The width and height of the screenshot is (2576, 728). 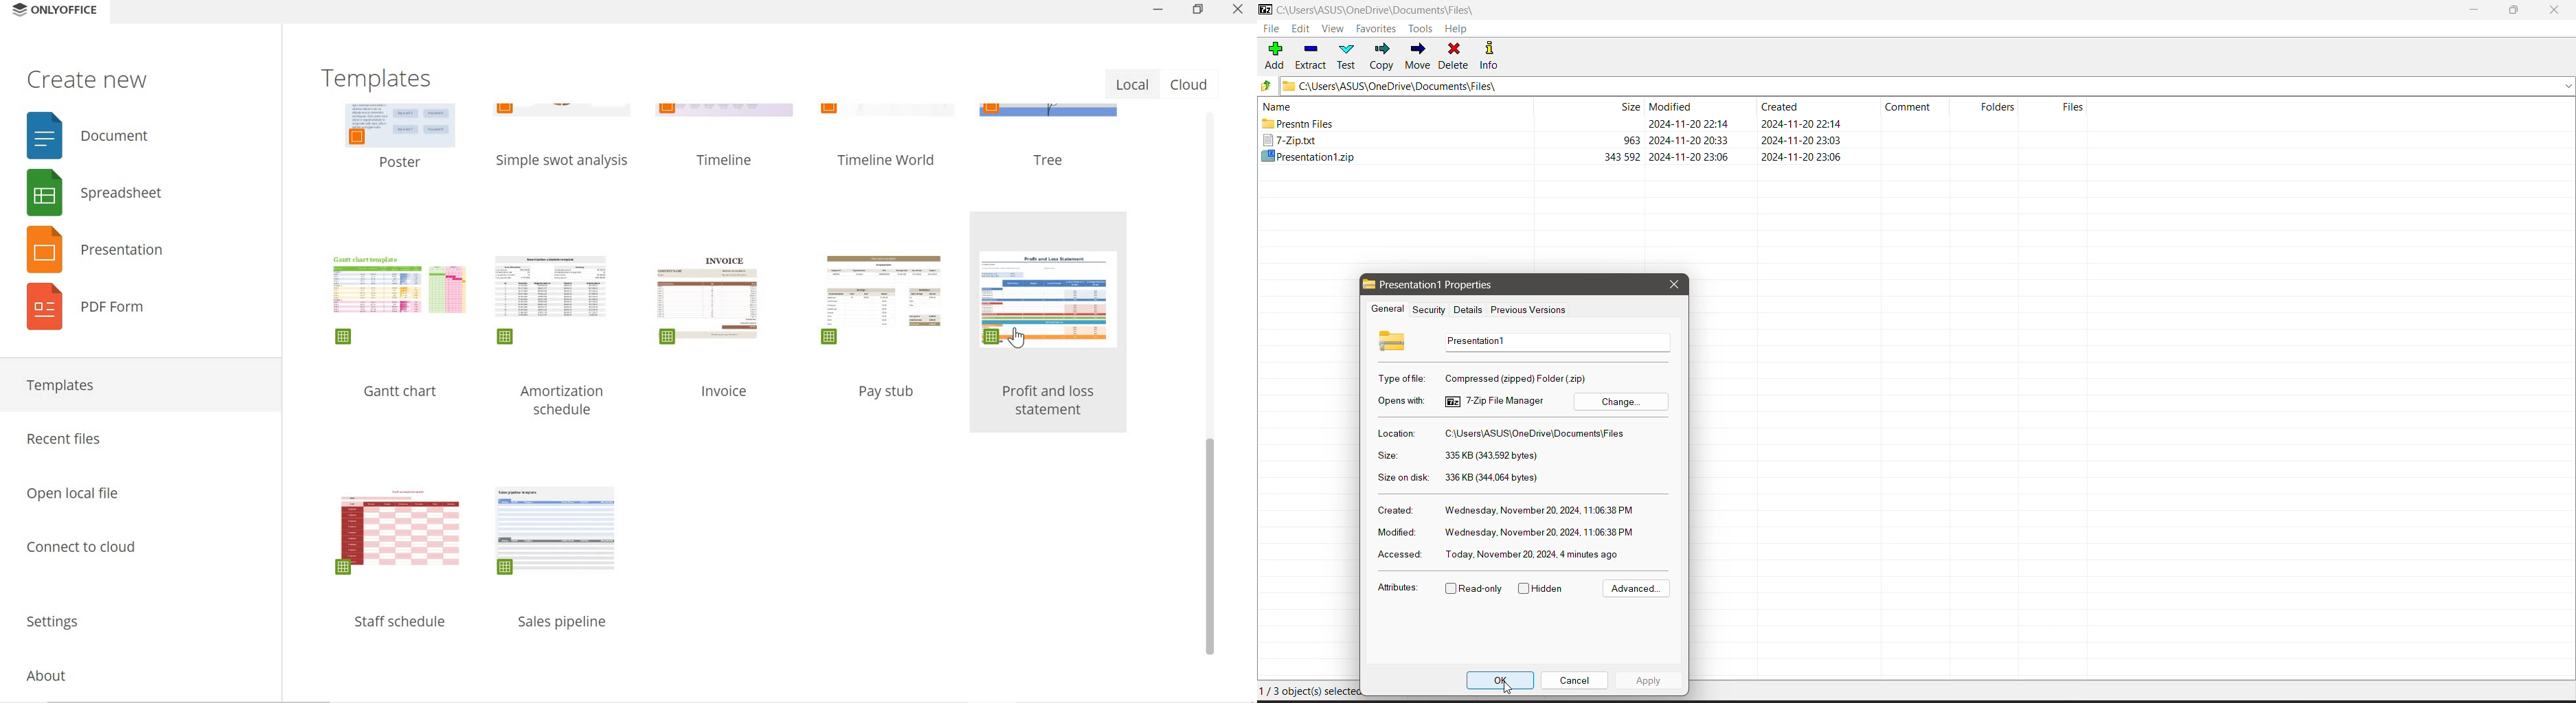 I want to click on Current Folder Path, so click(x=1386, y=10).